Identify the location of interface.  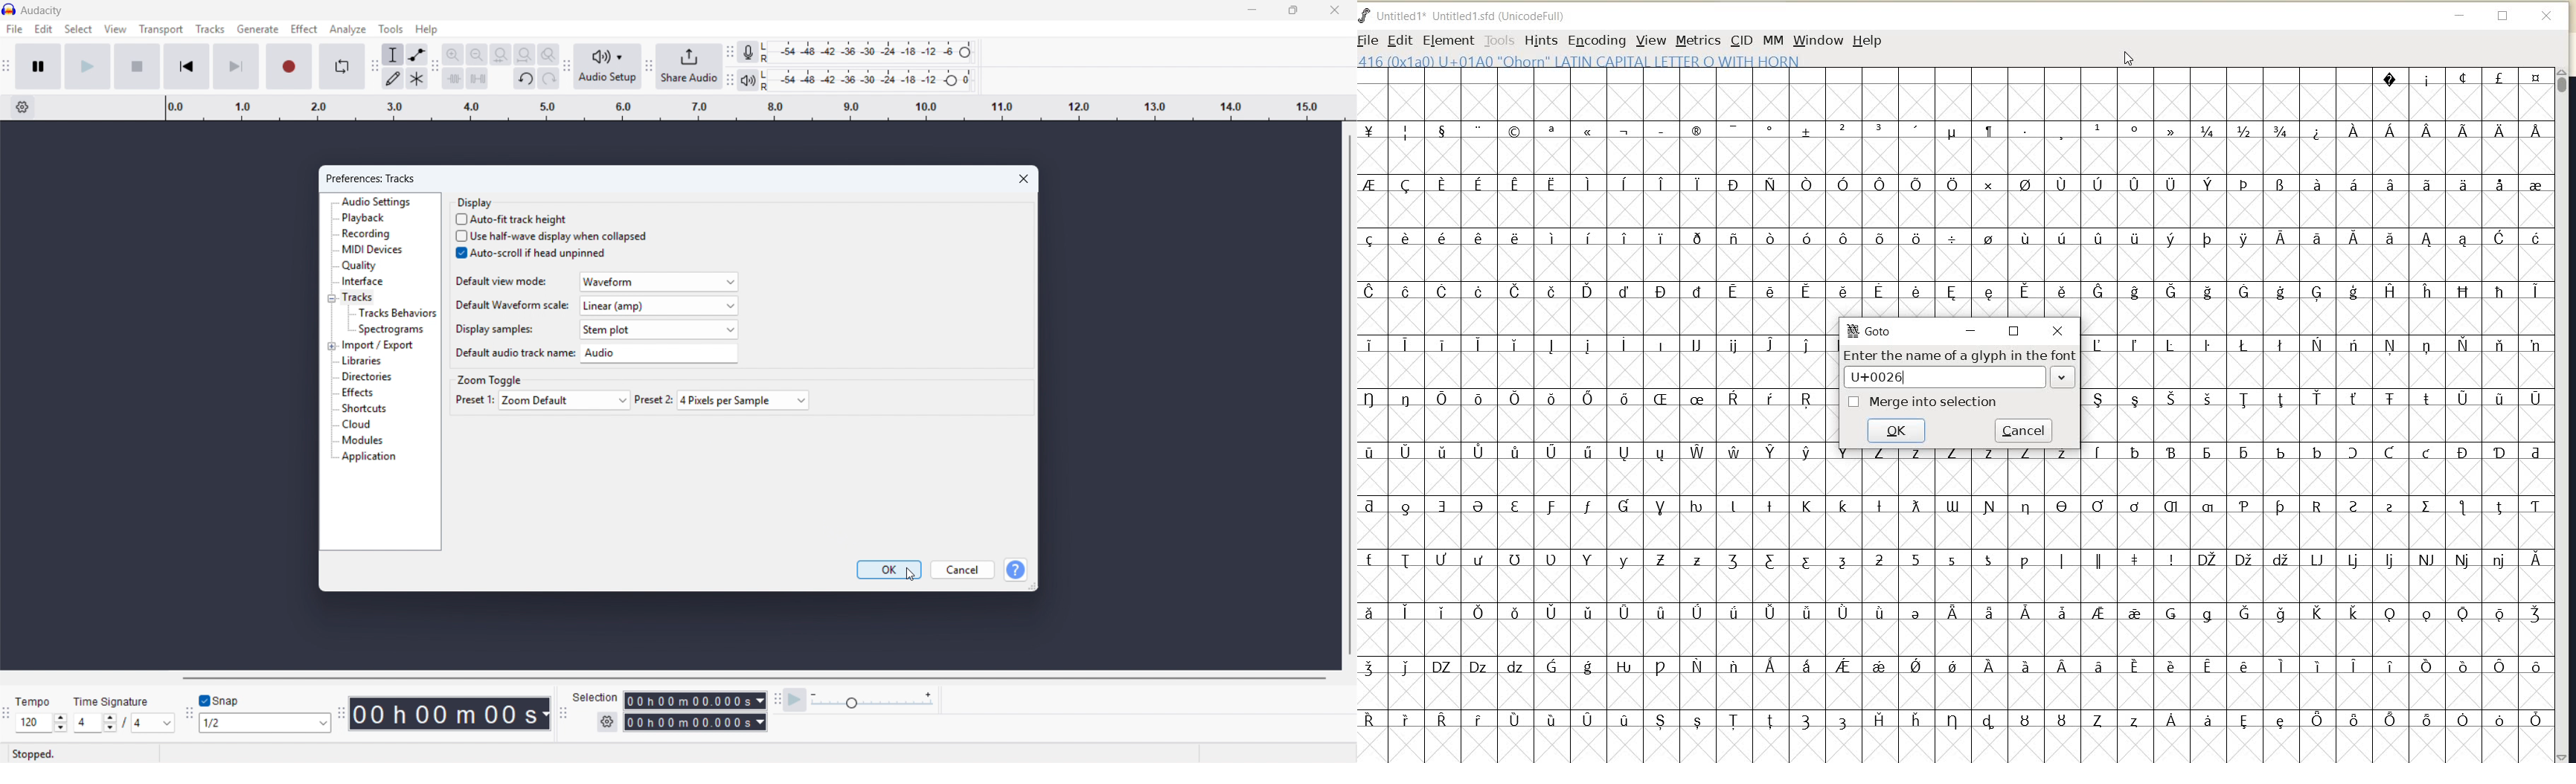
(362, 281).